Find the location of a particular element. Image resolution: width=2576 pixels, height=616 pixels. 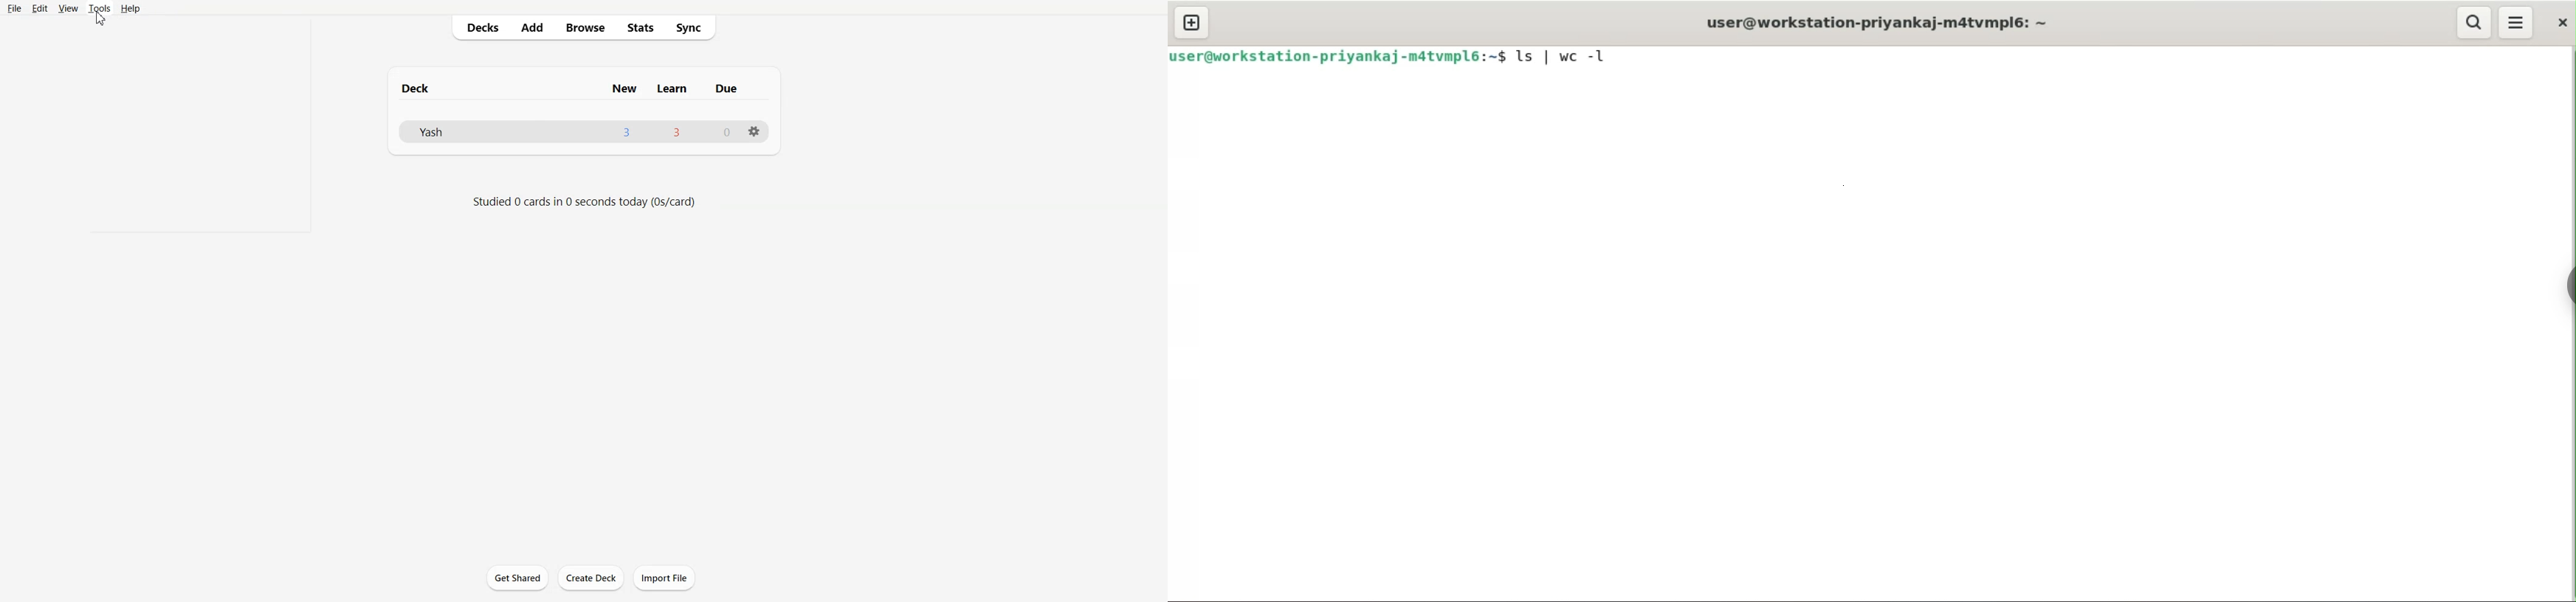

user@workstation-priyankaj-m4tvmpl6: ~ is located at coordinates (1875, 22).